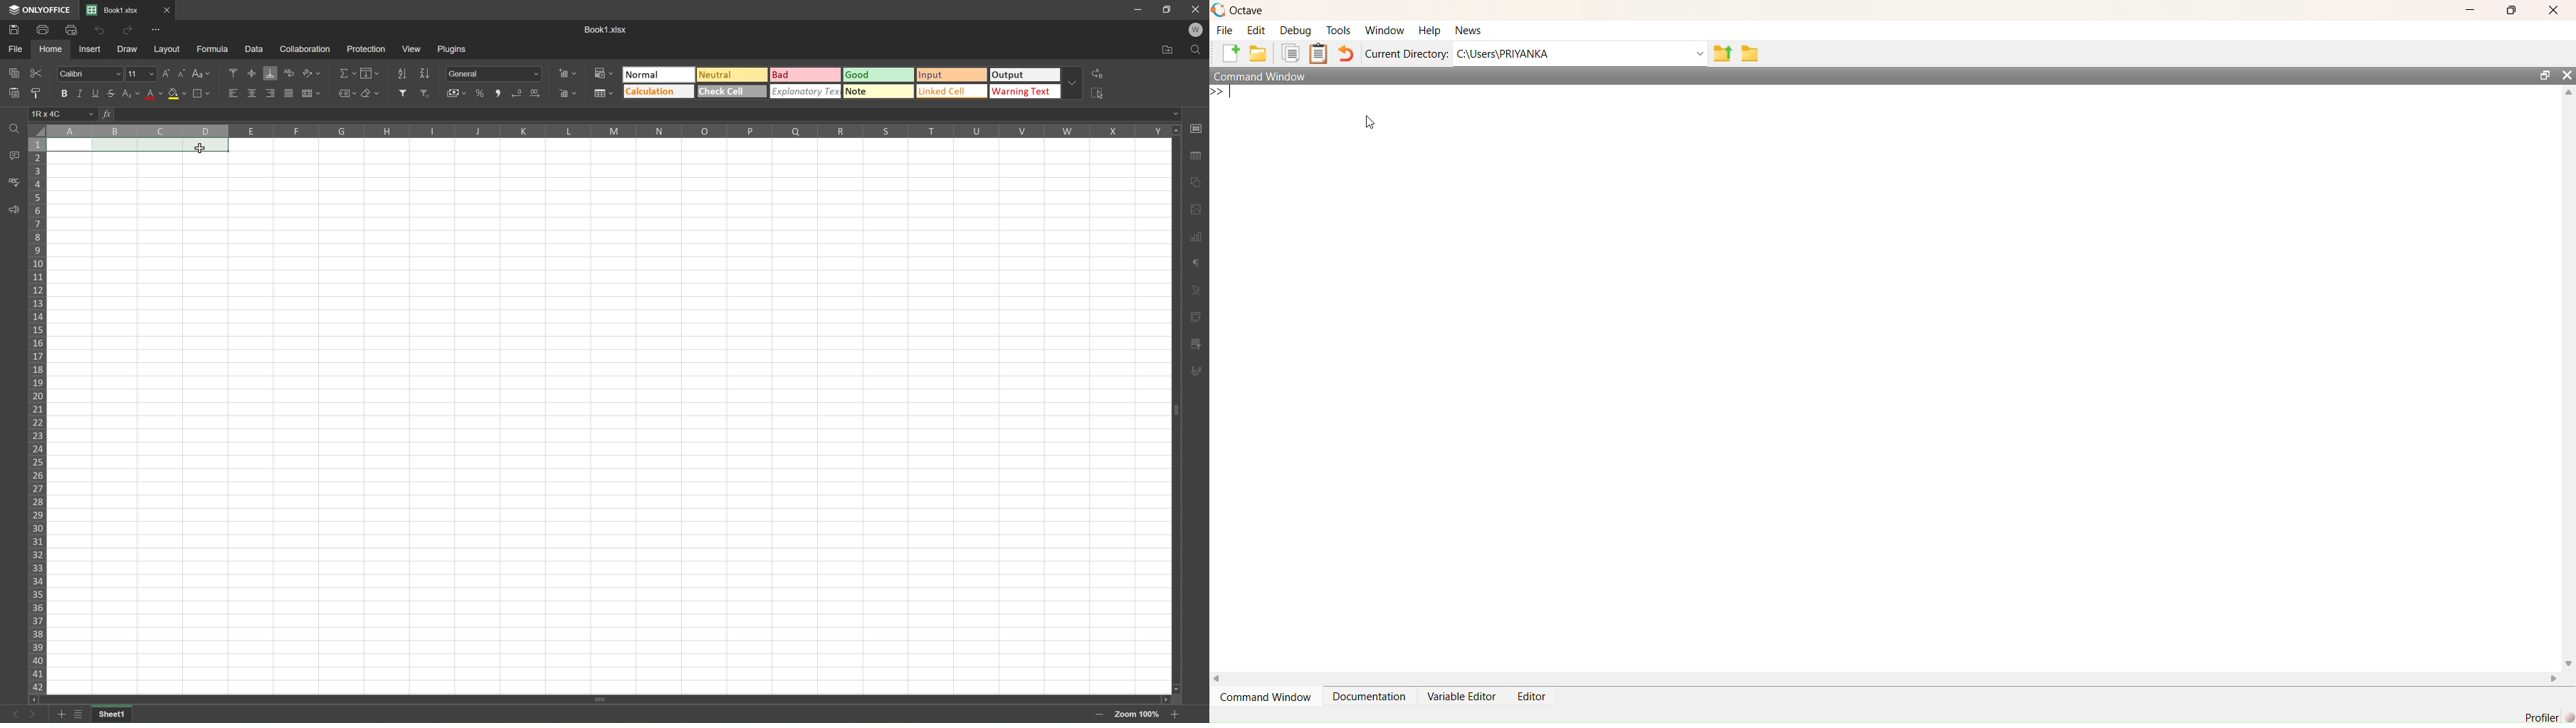 Image resolution: width=2576 pixels, height=728 pixels. I want to click on Debug, so click(1298, 31).